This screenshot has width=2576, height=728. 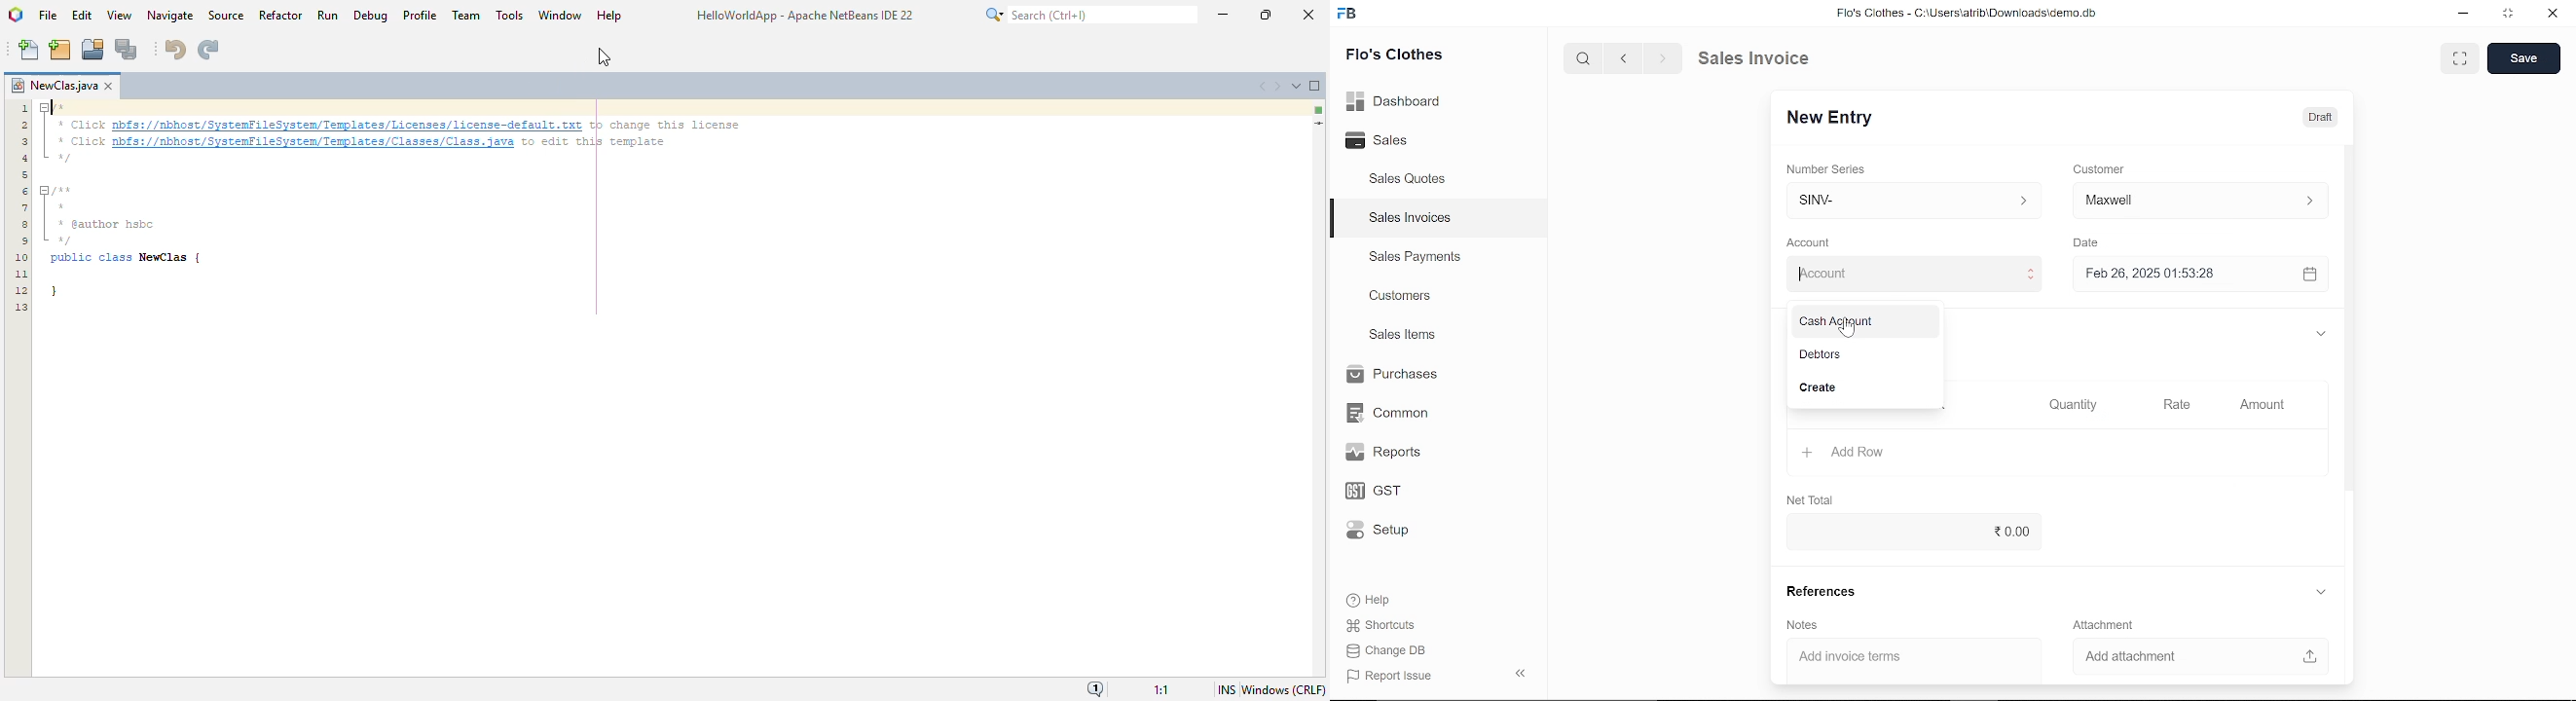 I want to click on cursor, so click(x=606, y=57).